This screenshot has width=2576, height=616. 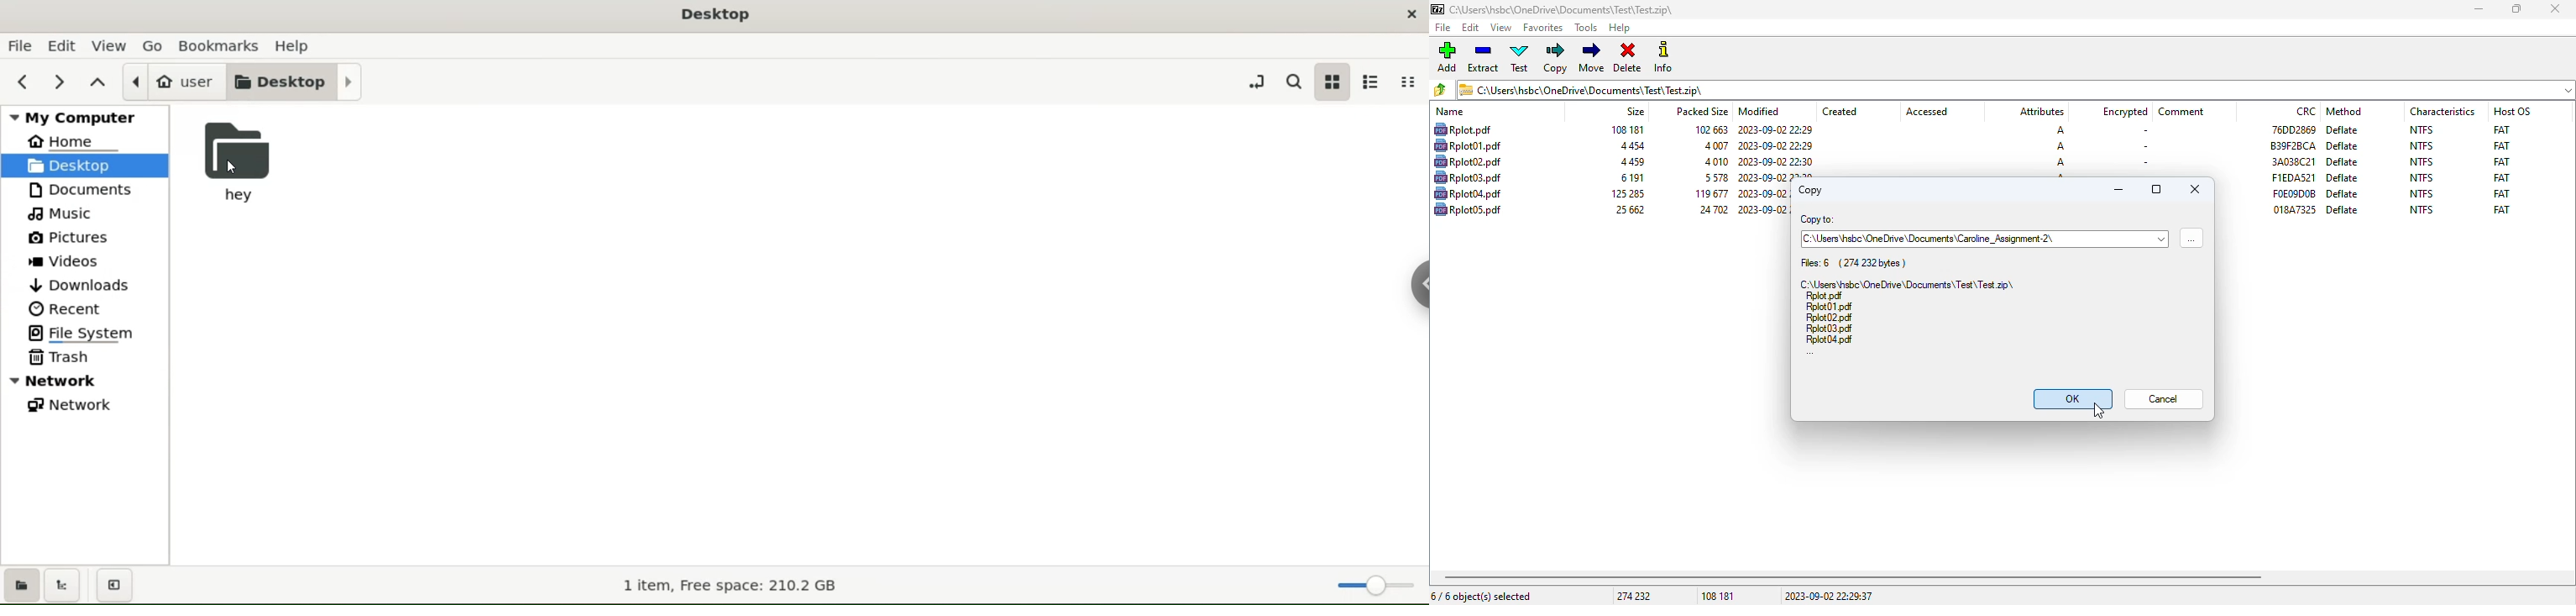 I want to click on user, so click(x=175, y=82).